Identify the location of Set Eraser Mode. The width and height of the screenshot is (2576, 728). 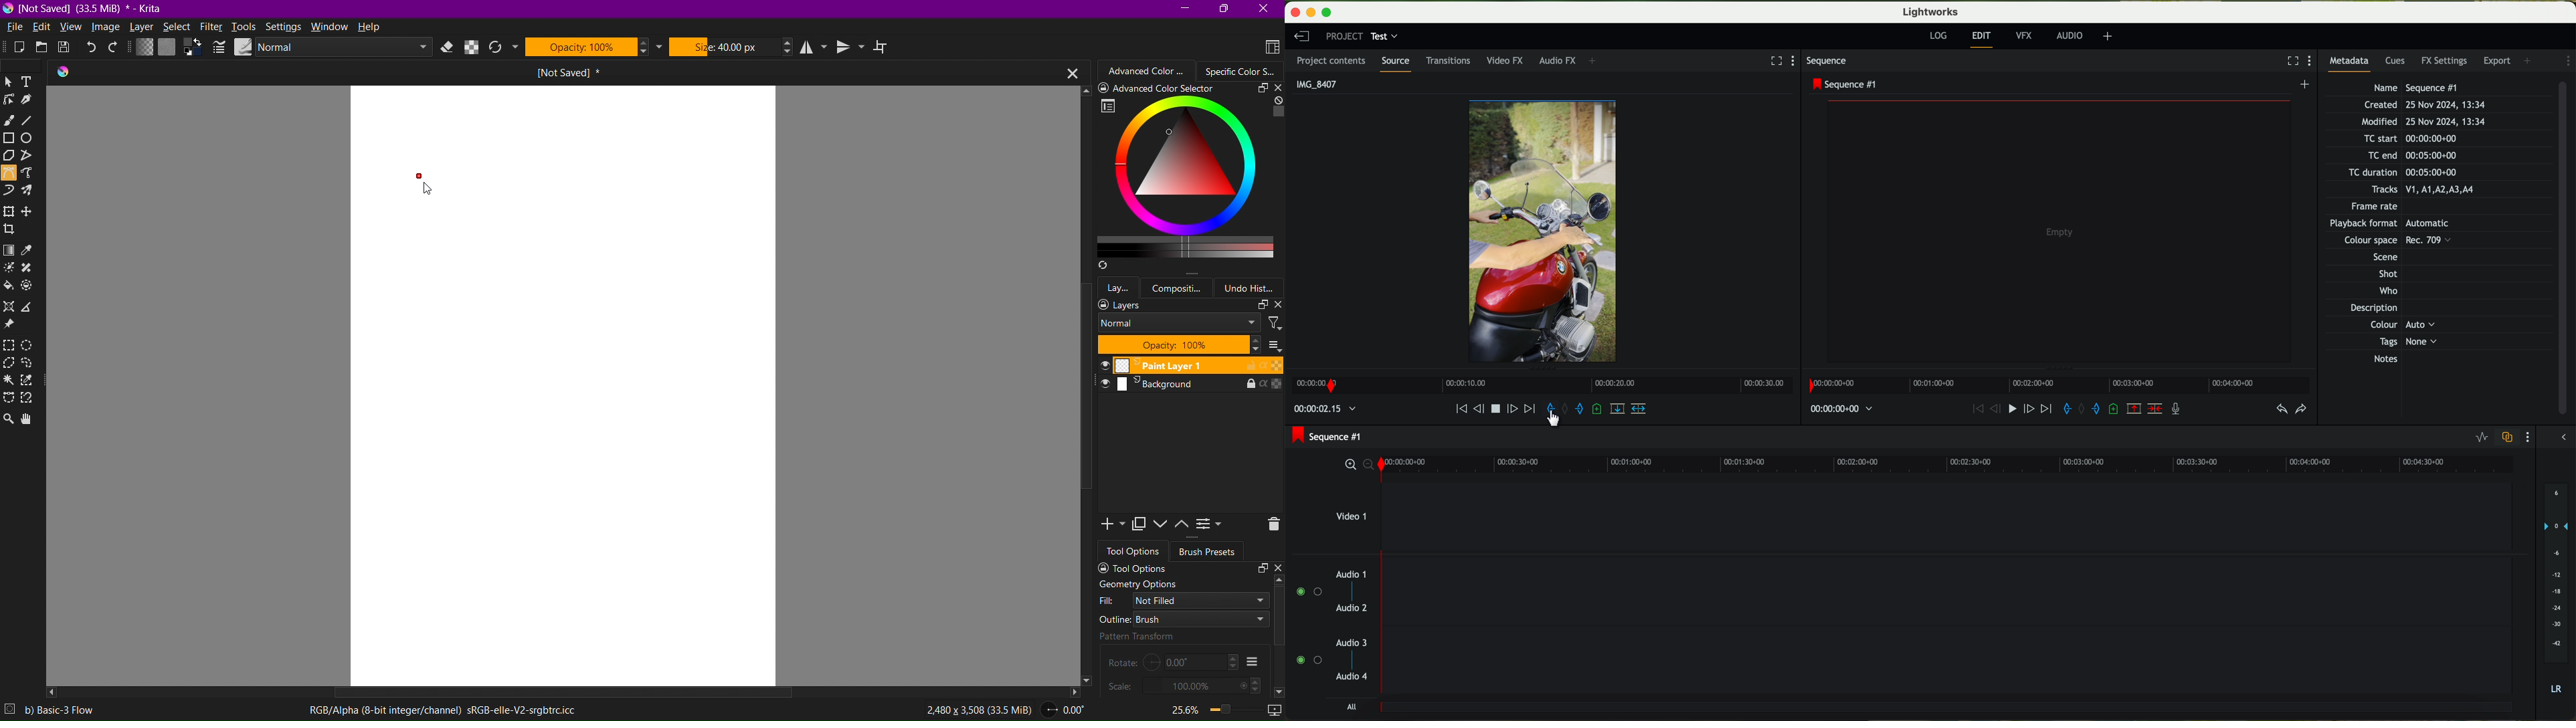
(448, 47).